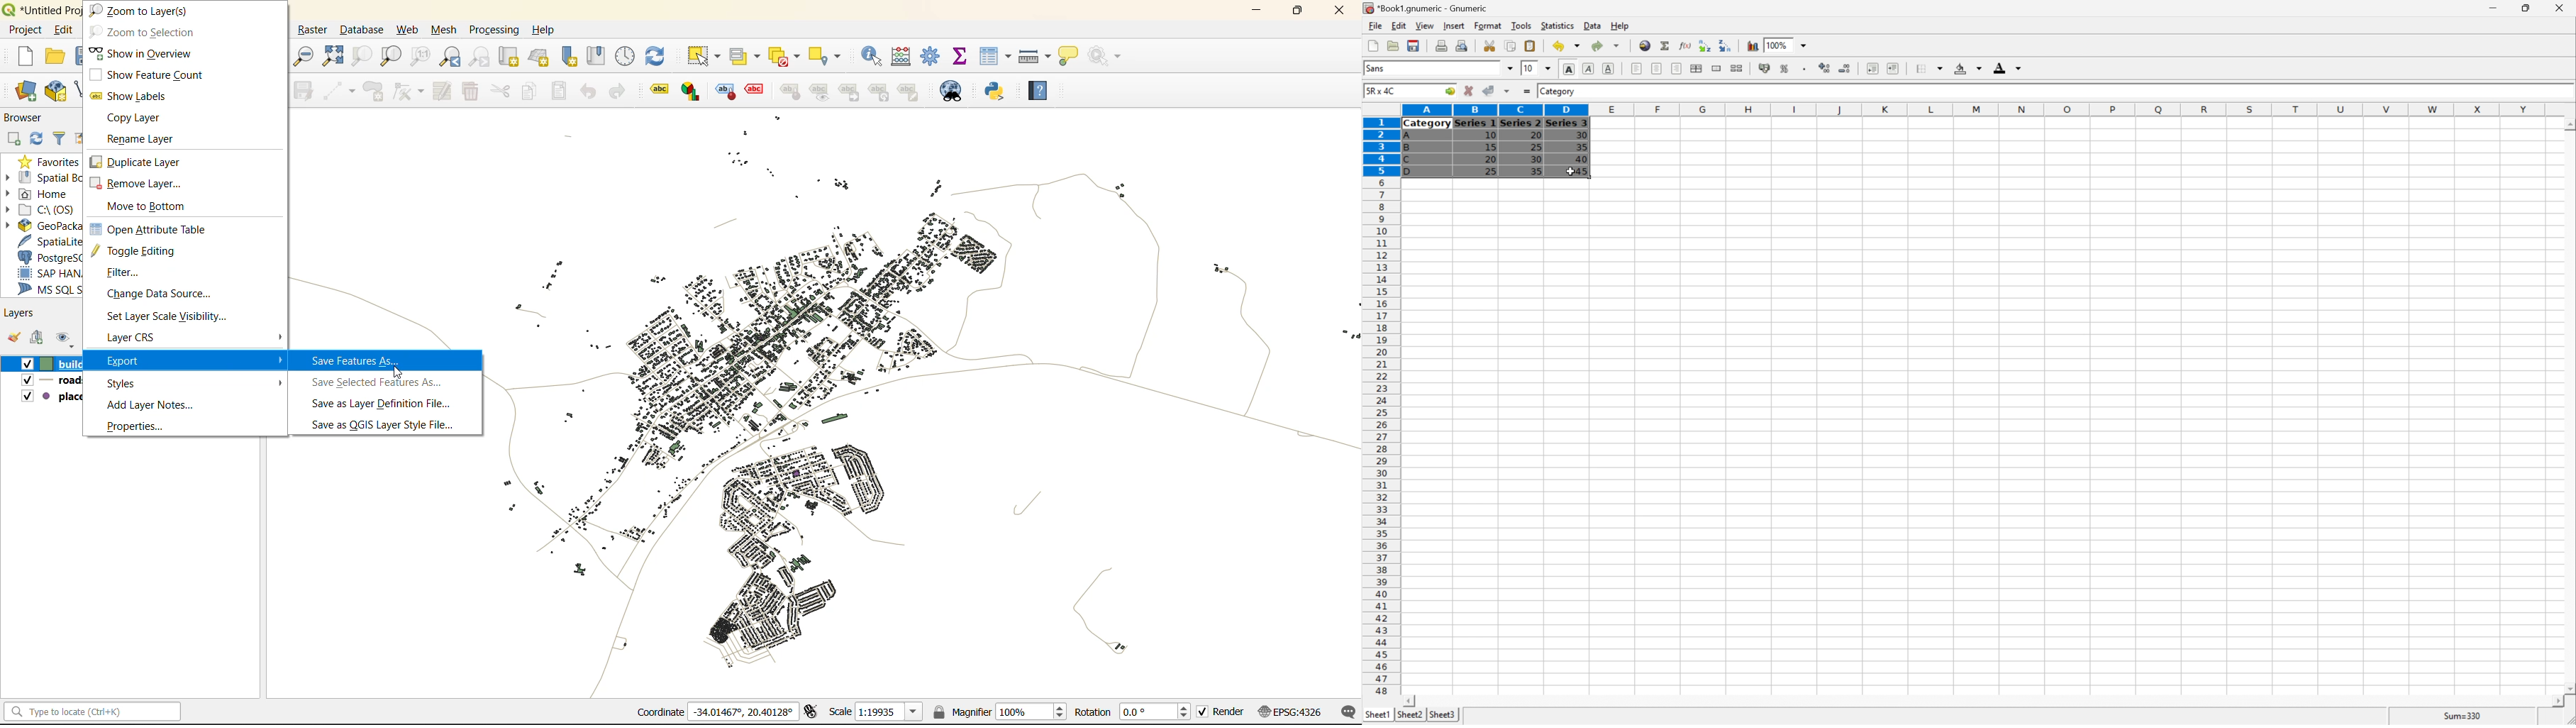 Image resolution: width=2576 pixels, height=728 pixels. What do you see at coordinates (1222, 712) in the screenshot?
I see `render` at bounding box center [1222, 712].